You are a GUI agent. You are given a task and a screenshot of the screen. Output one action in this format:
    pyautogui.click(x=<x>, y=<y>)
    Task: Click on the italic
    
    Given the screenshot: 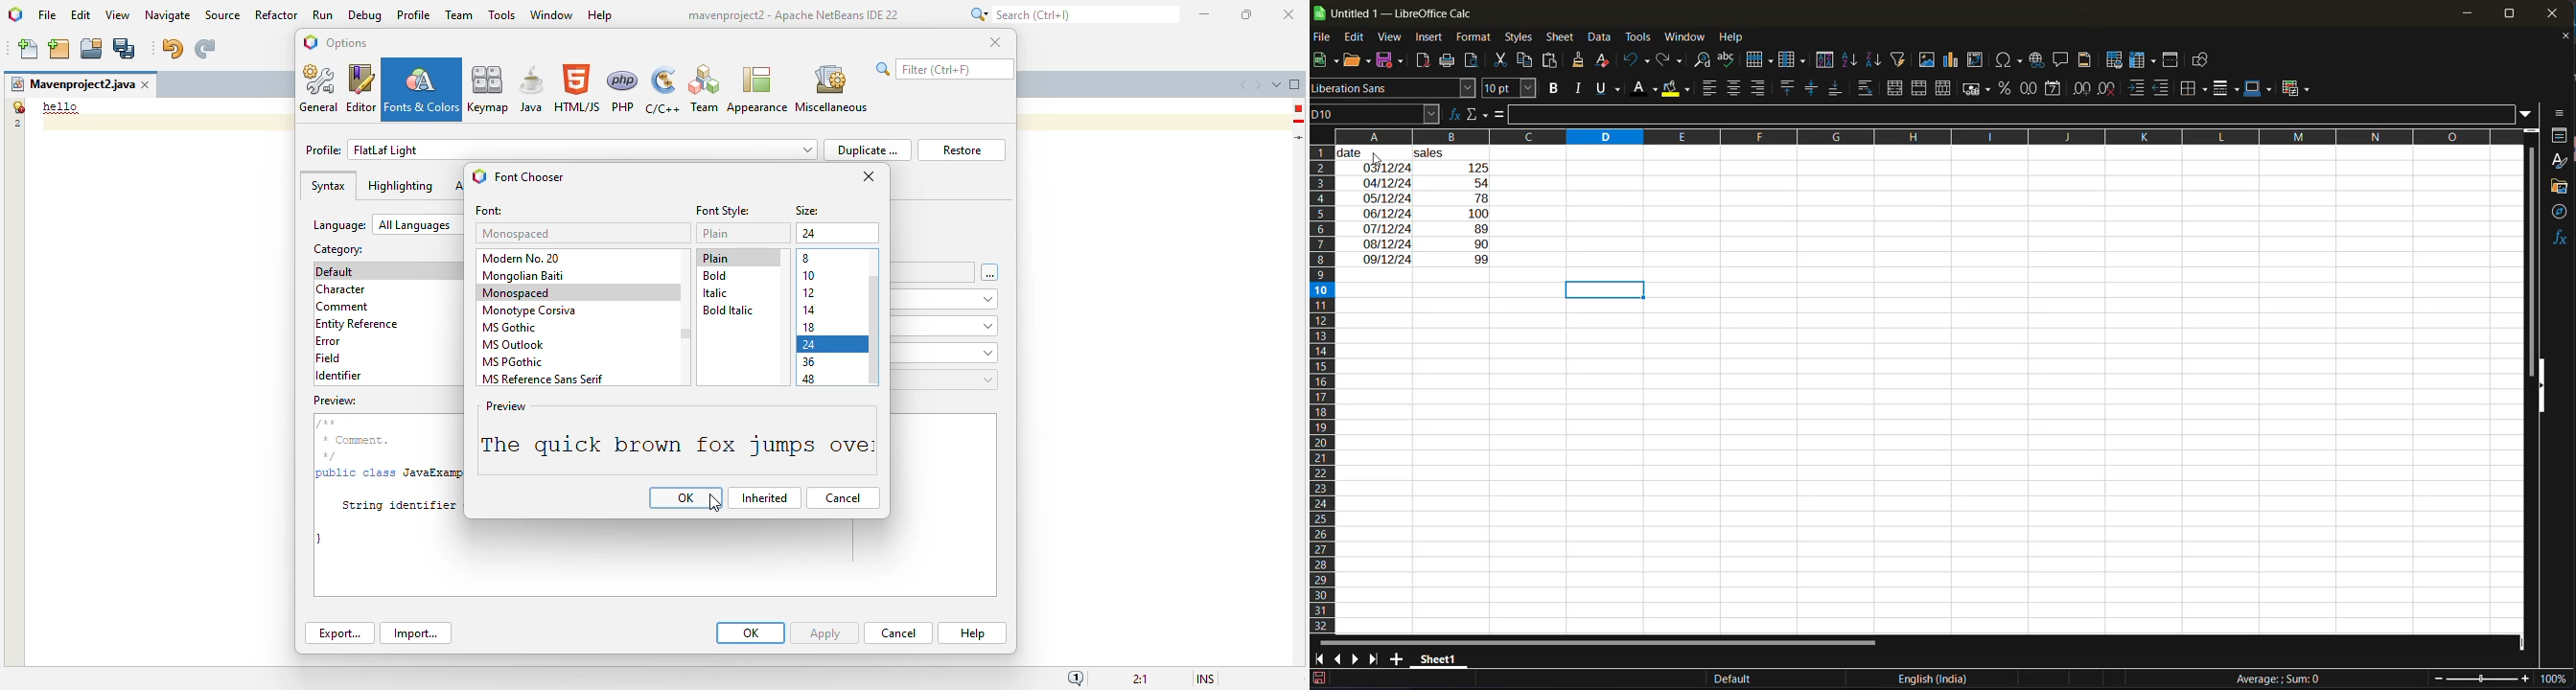 What is the action you would take?
    pyautogui.click(x=715, y=293)
    